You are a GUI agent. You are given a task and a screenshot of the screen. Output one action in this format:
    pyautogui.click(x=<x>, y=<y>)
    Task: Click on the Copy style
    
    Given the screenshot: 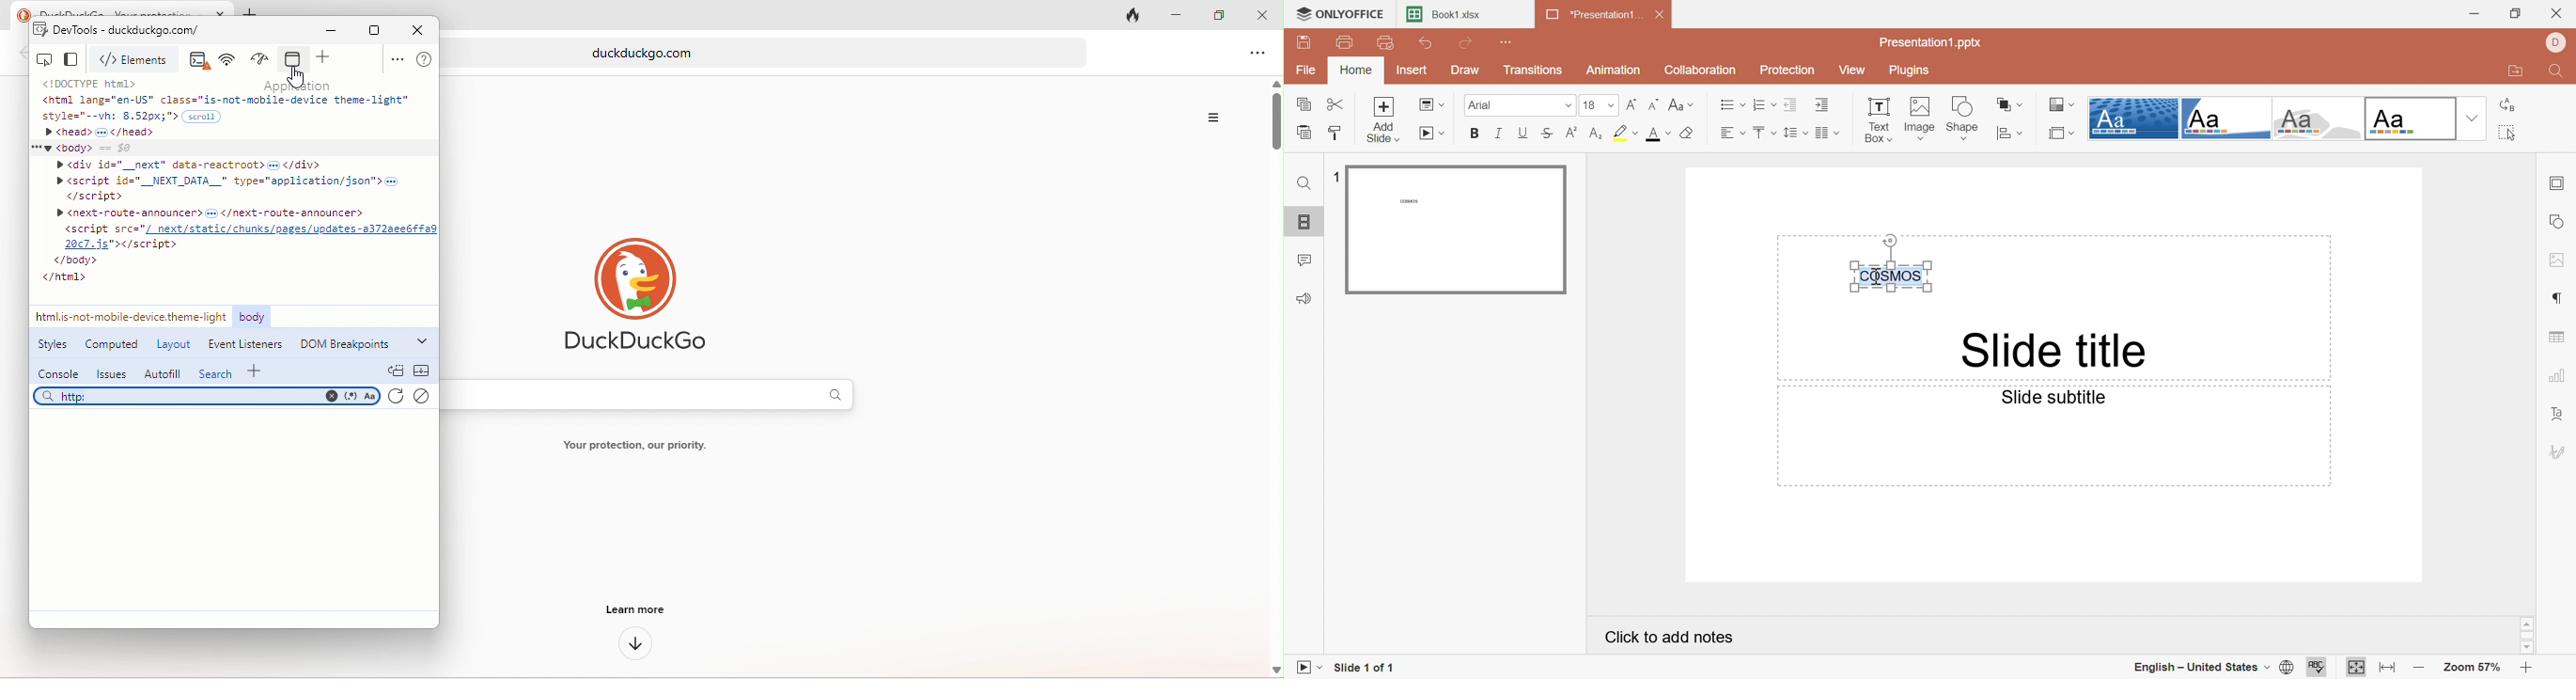 What is the action you would take?
    pyautogui.click(x=1331, y=133)
    